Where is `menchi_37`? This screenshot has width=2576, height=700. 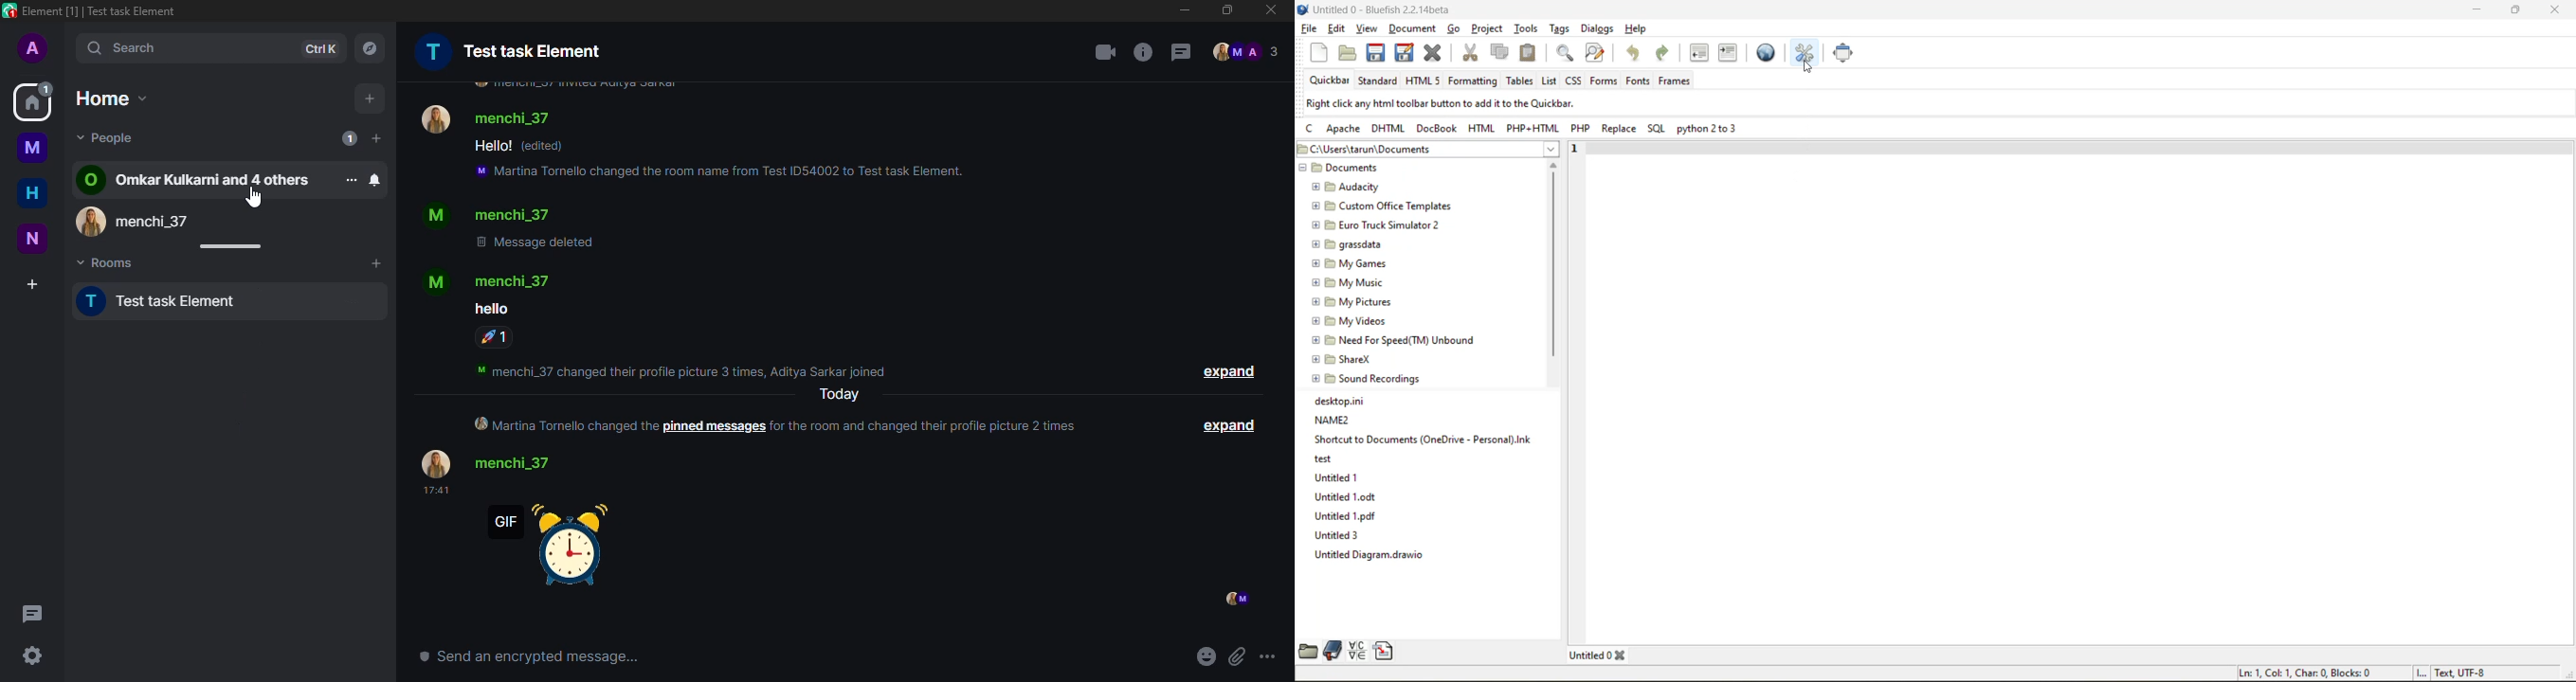 menchi_37 is located at coordinates (492, 213).